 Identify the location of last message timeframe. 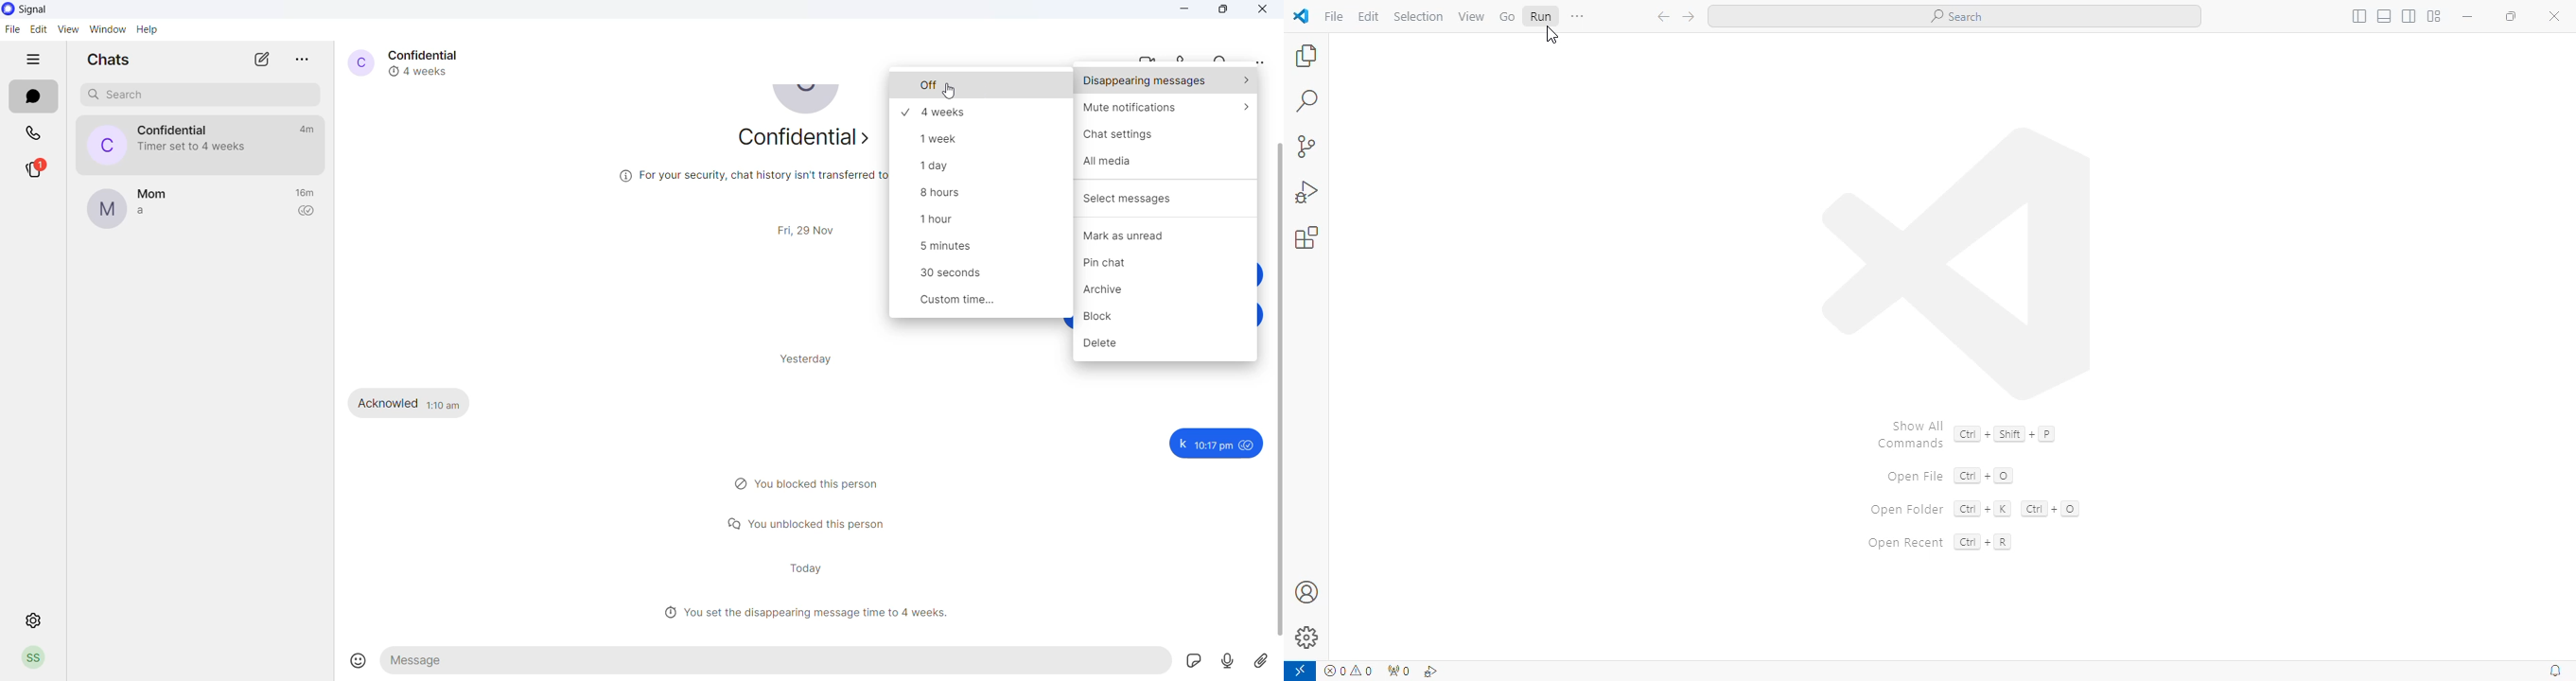
(308, 193).